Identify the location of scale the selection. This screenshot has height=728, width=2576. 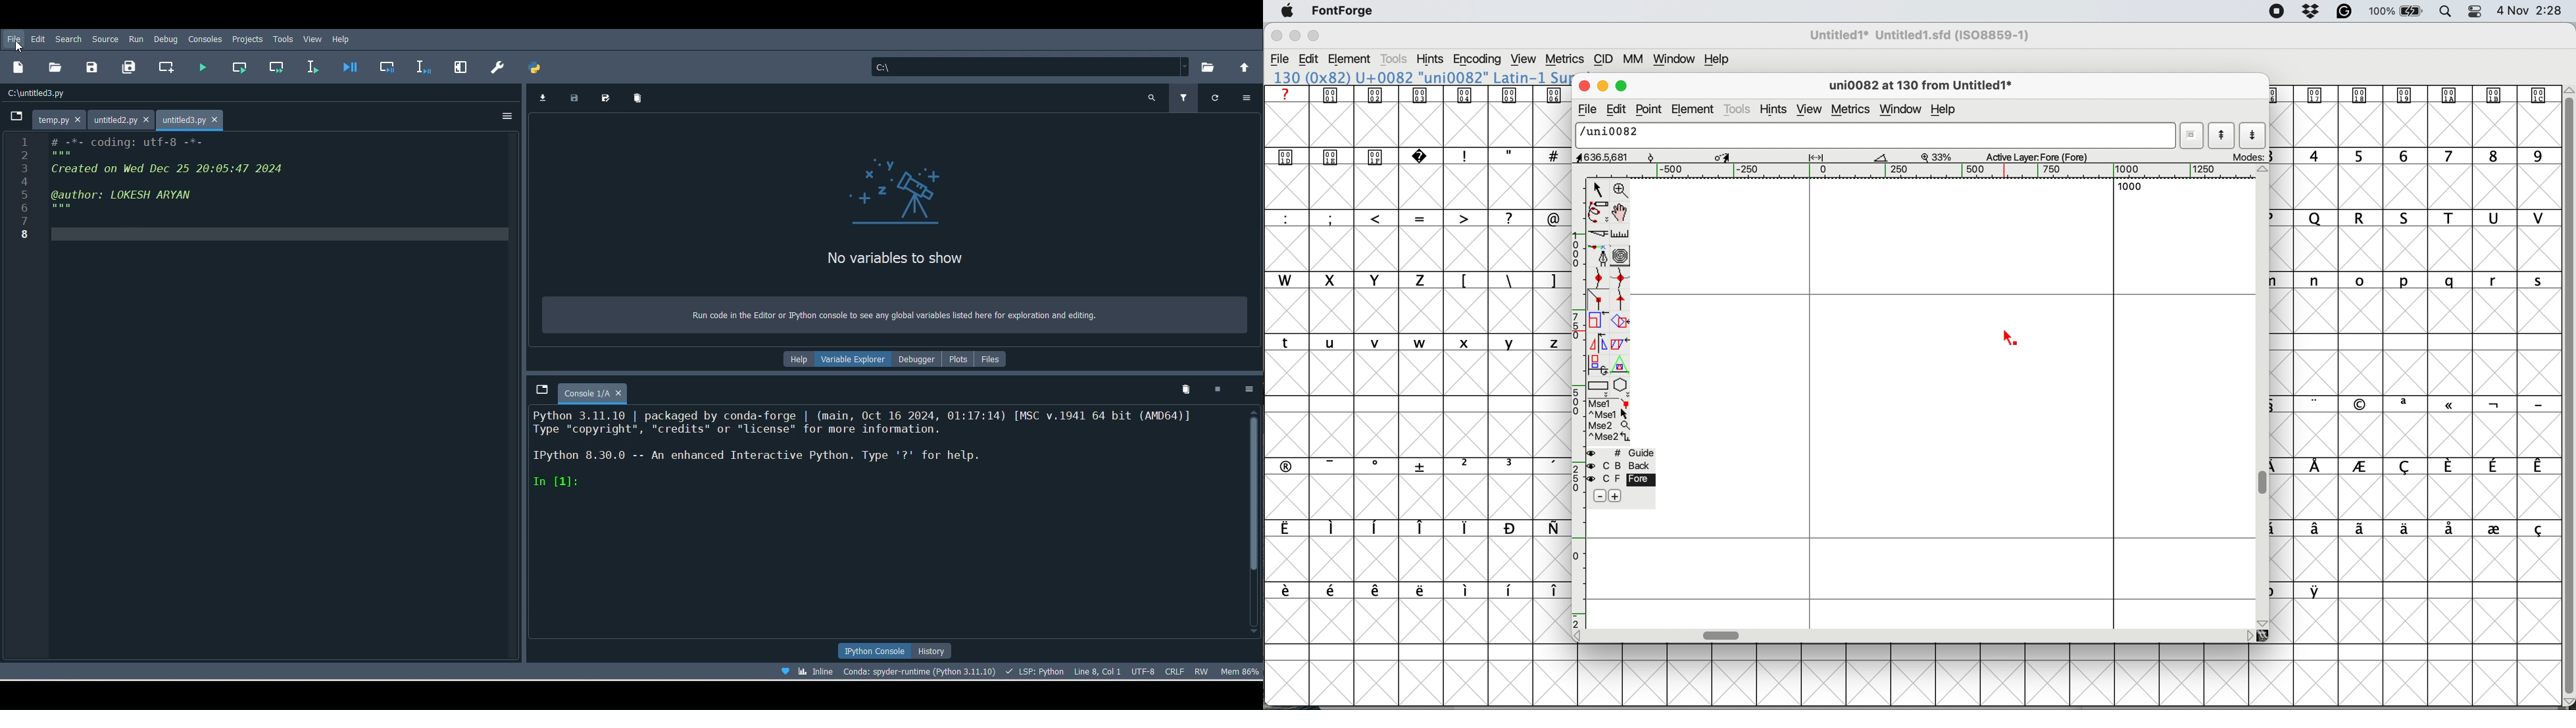
(1599, 323).